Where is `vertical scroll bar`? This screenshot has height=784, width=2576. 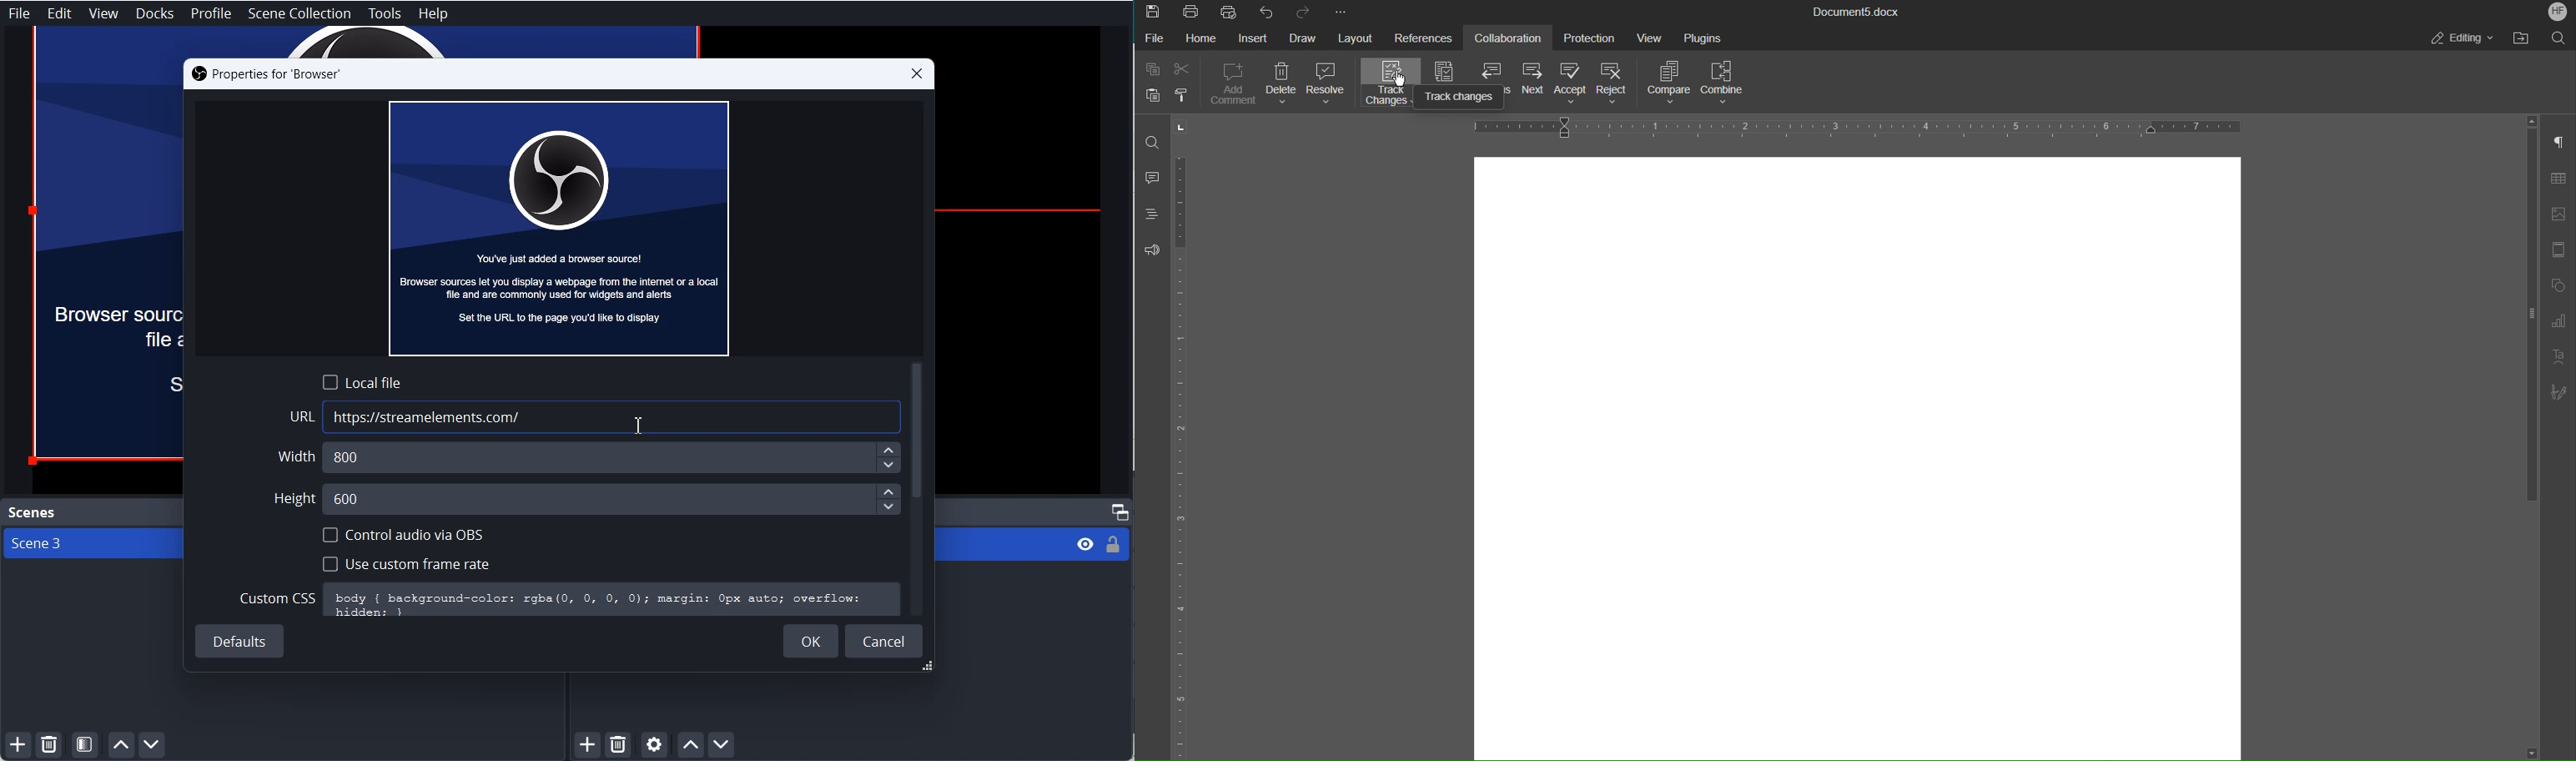
vertical scroll bar is located at coordinates (2536, 317).